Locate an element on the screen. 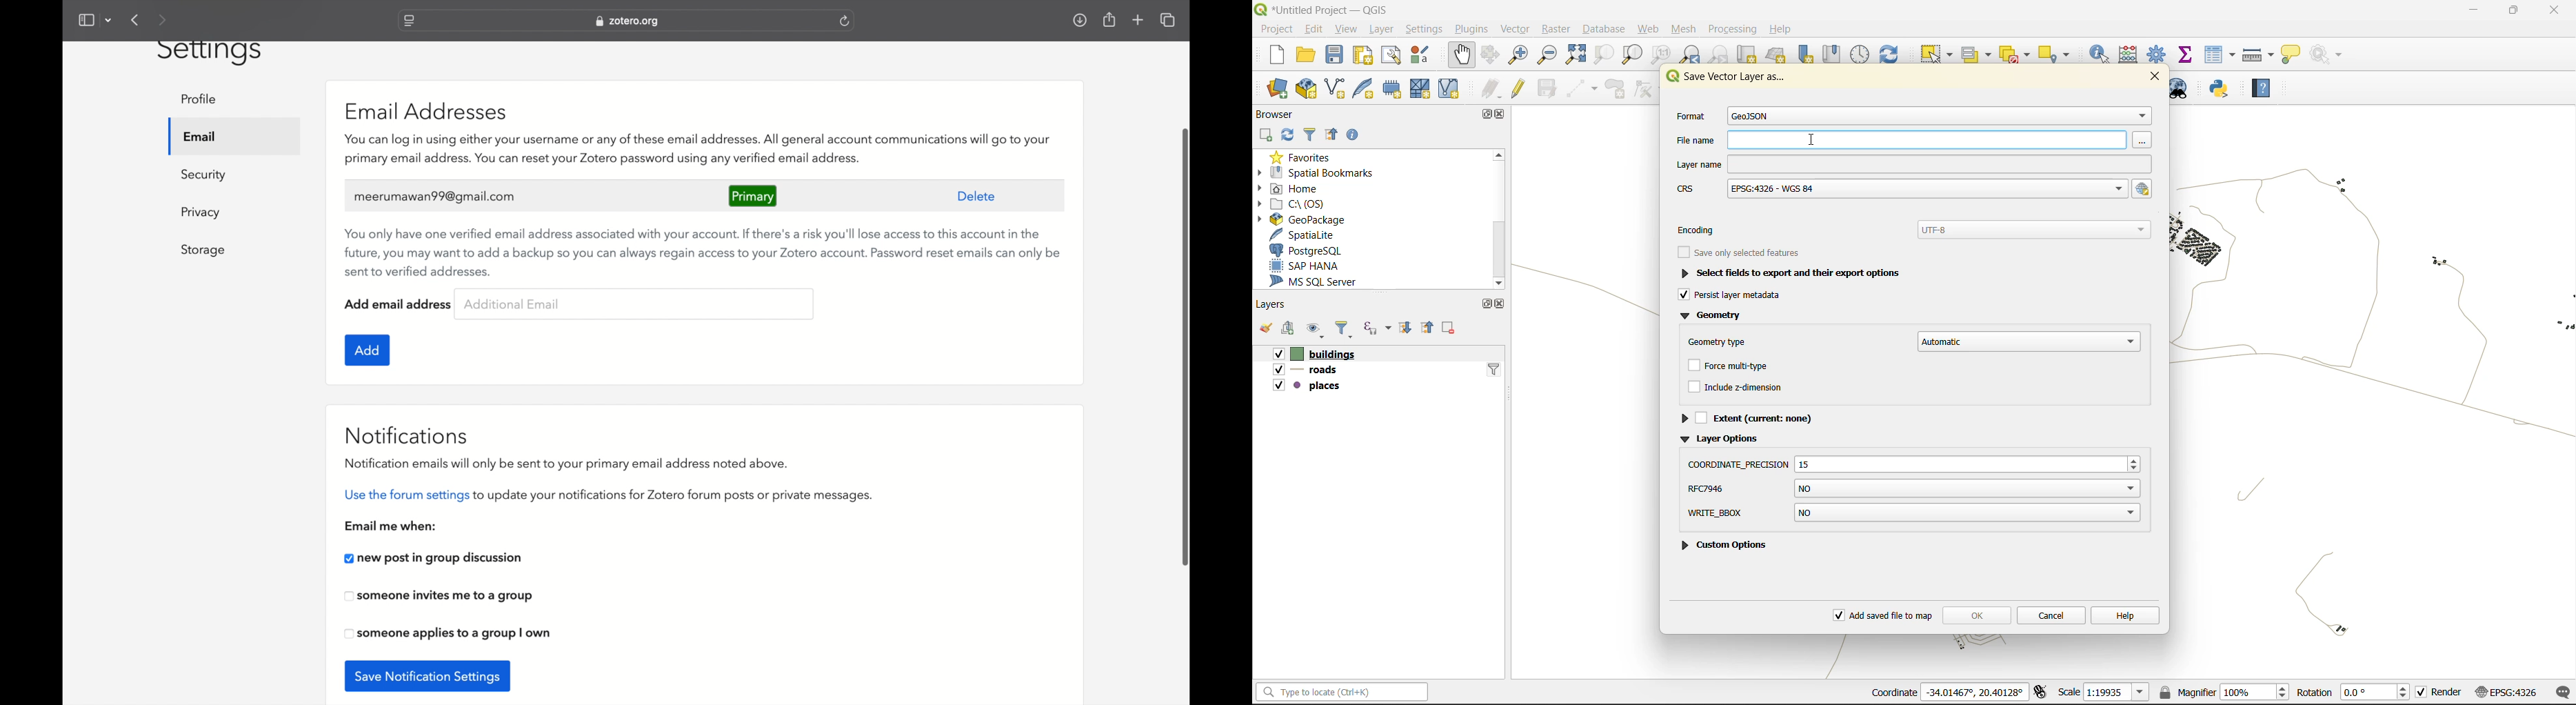  favorites is located at coordinates (1309, 157).